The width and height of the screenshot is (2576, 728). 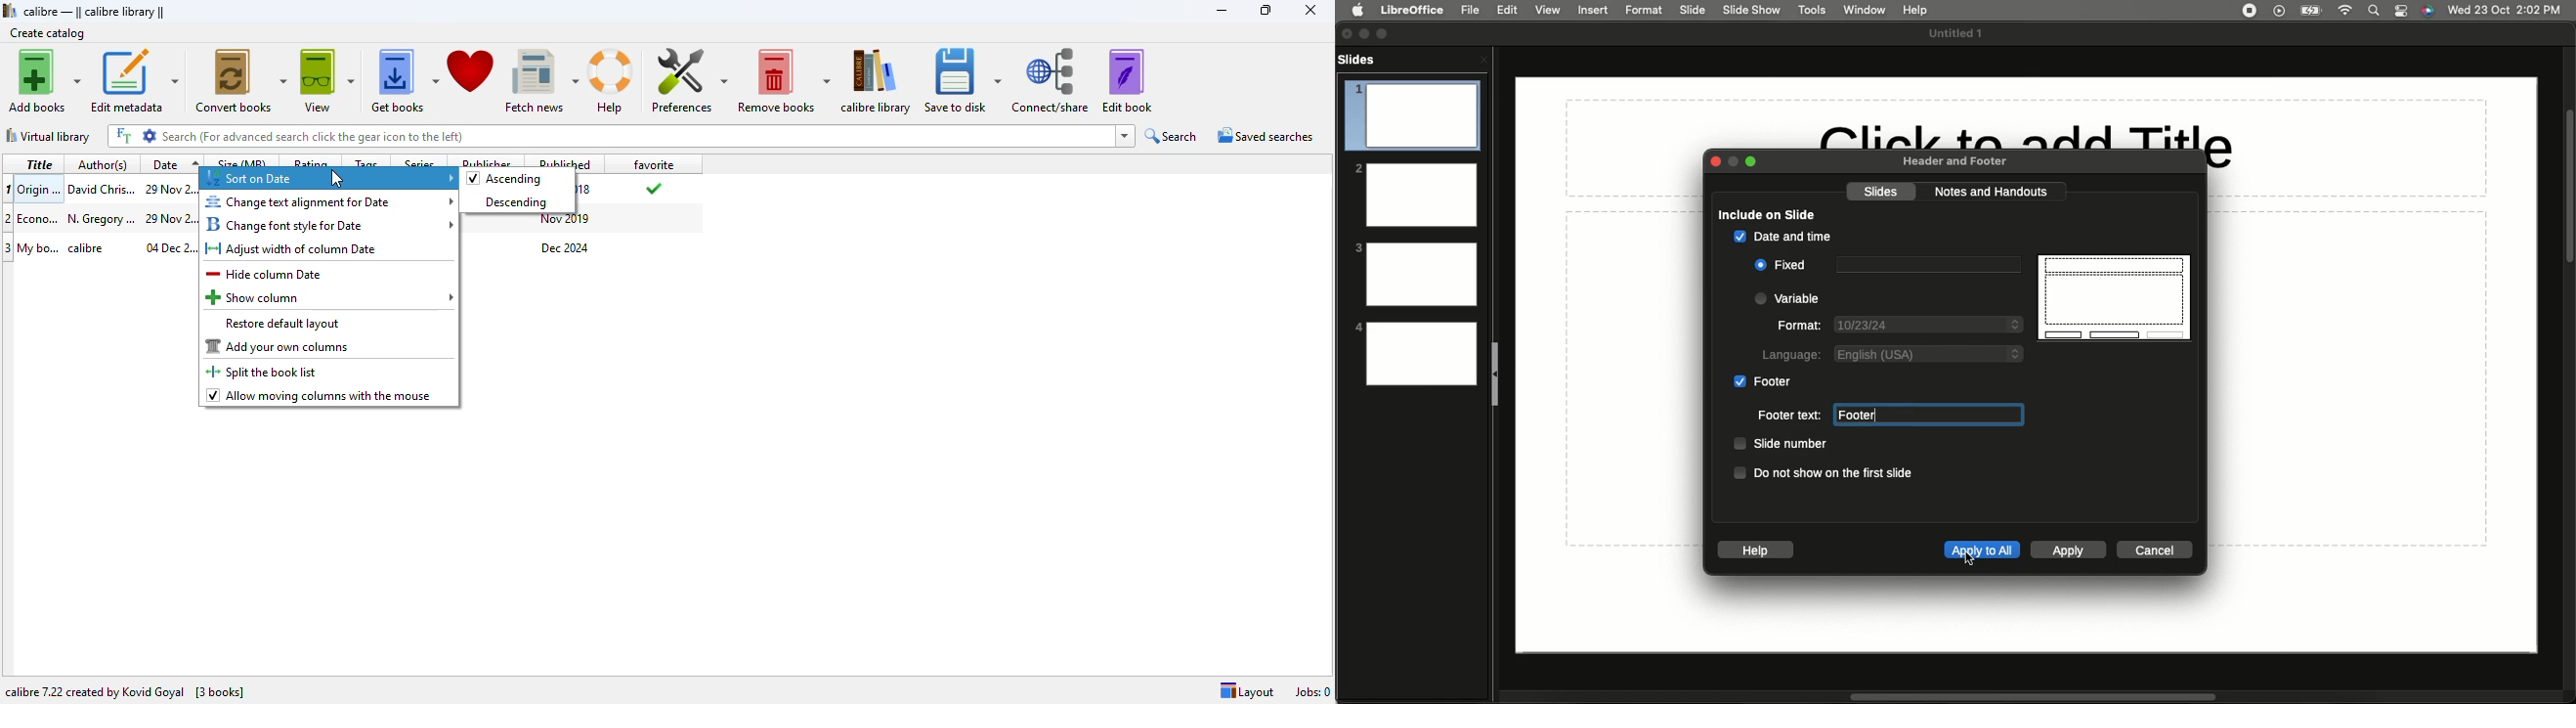 I want to click on Apple logo, so click(x=1358, y=10).